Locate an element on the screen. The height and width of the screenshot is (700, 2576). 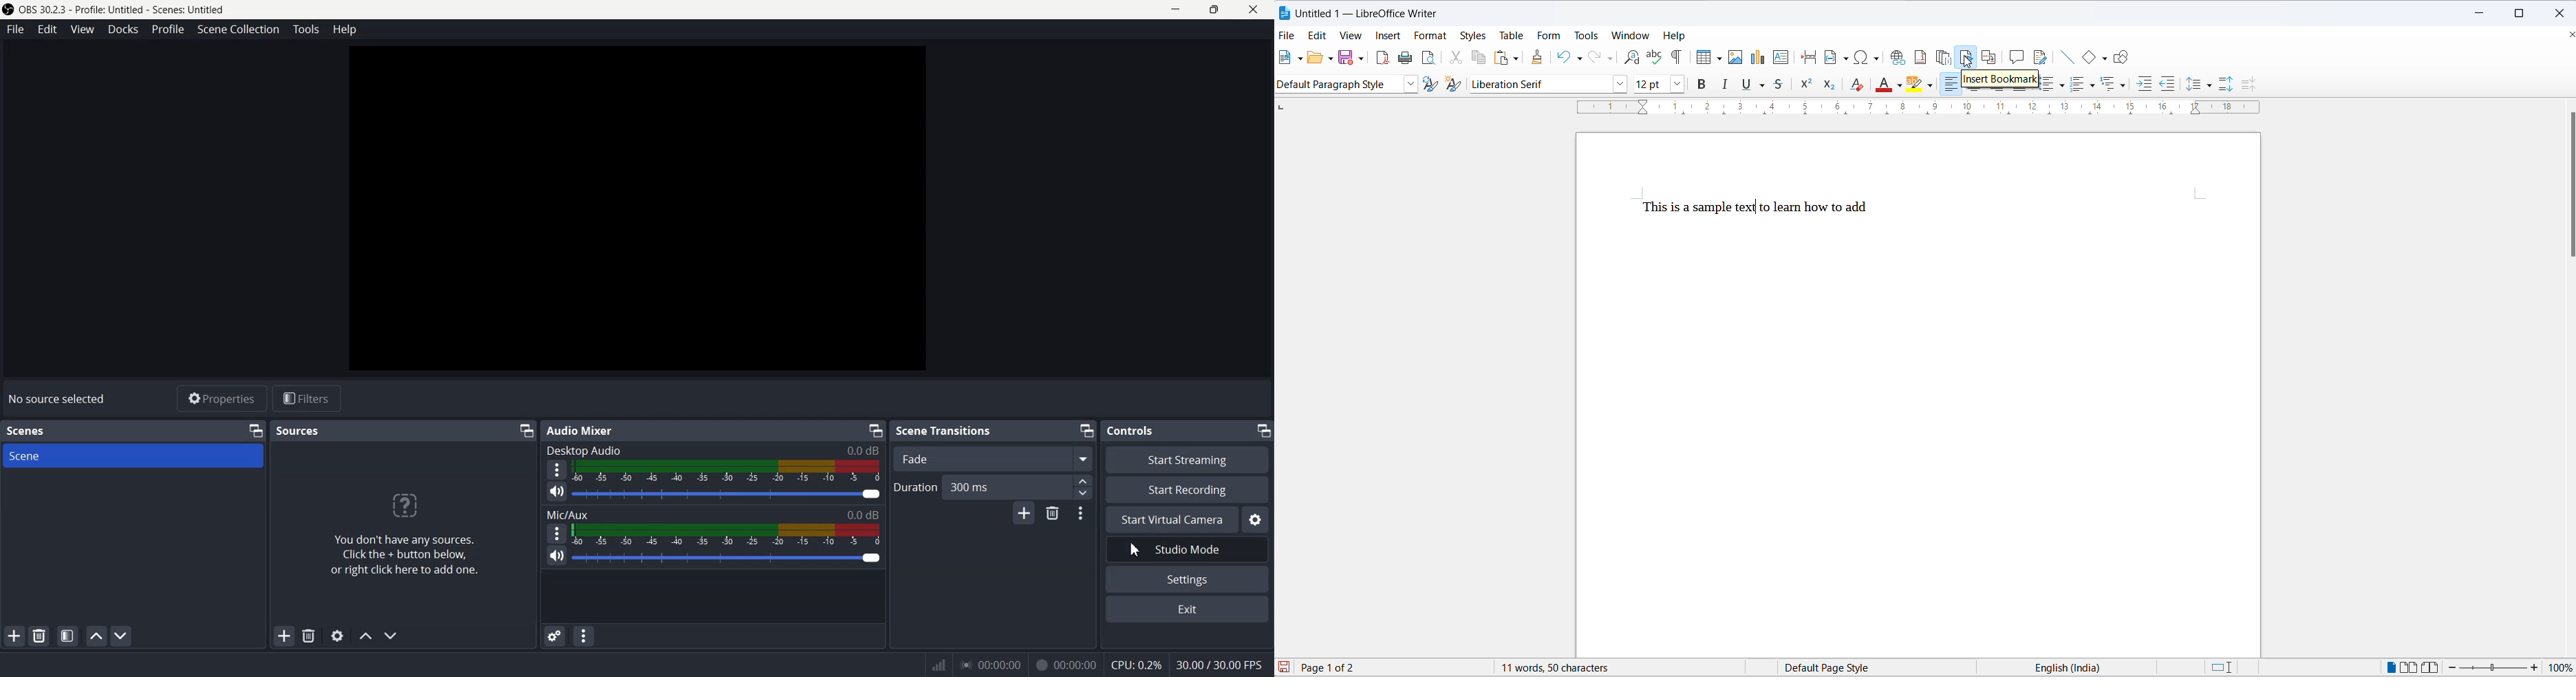
cursor is located at coordinates (1756, 208).